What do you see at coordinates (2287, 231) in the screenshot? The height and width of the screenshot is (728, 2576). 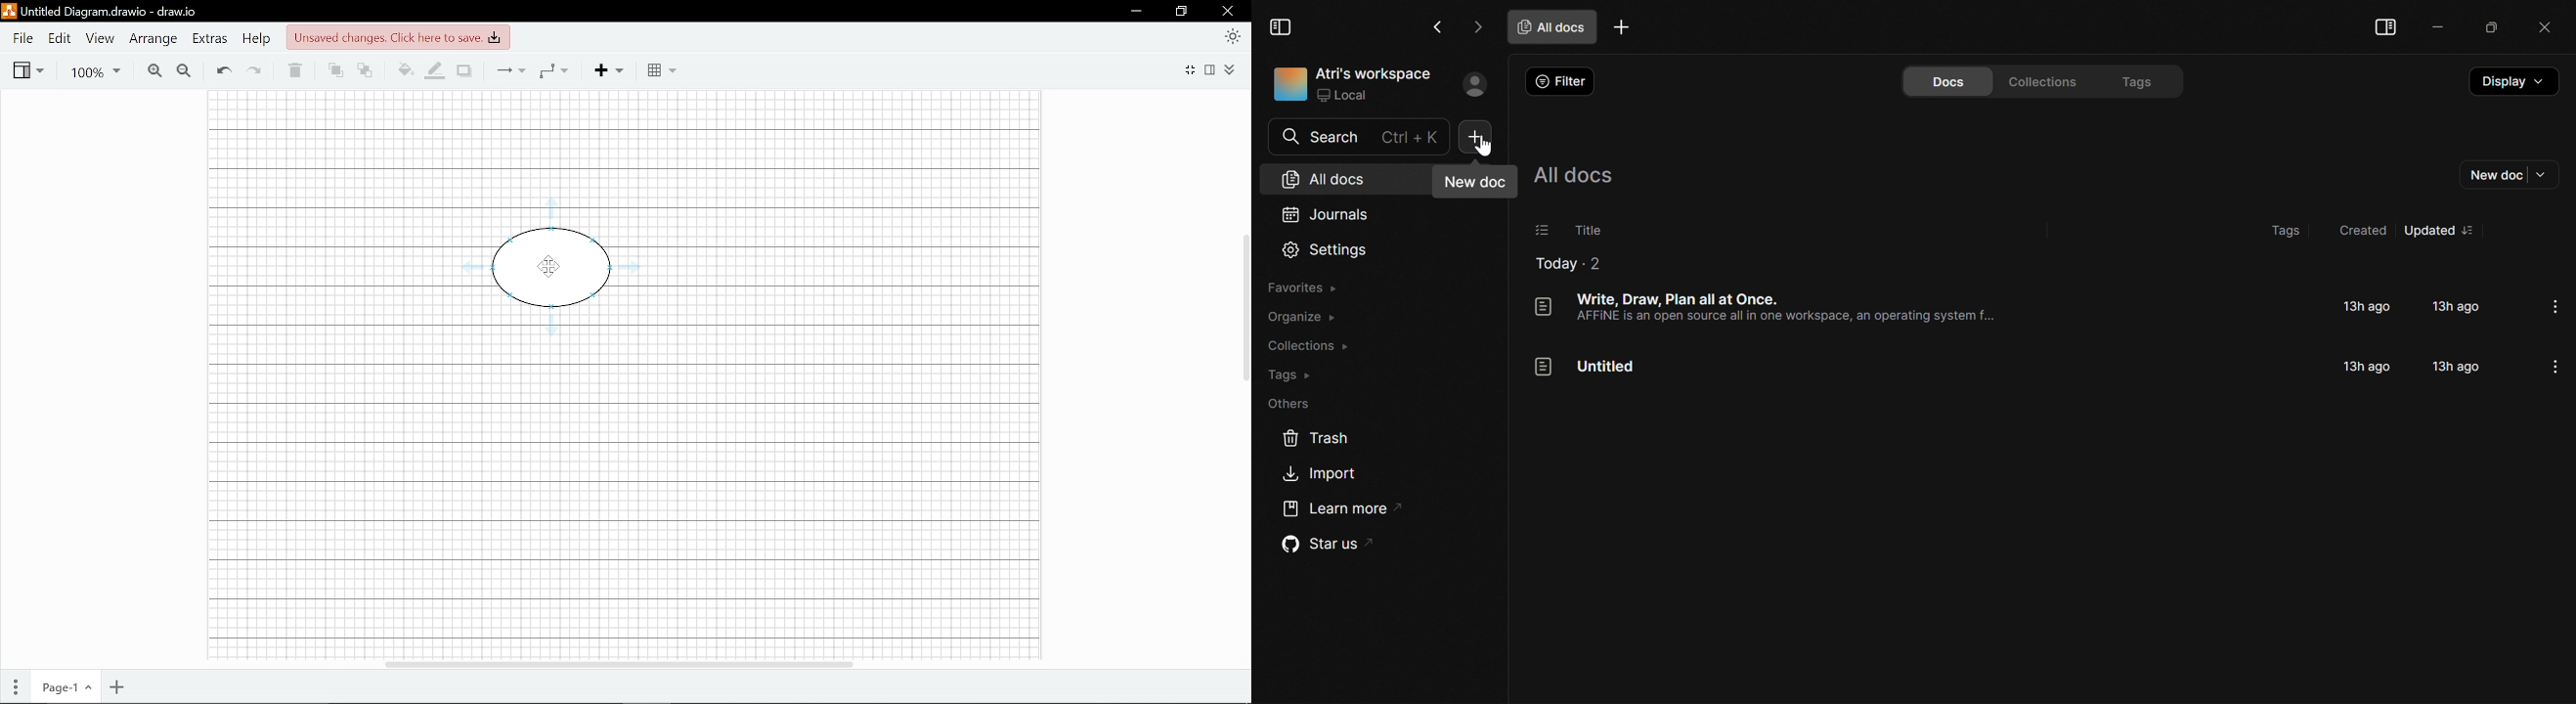 I see `Tags` at bounding box center [2287, 231].